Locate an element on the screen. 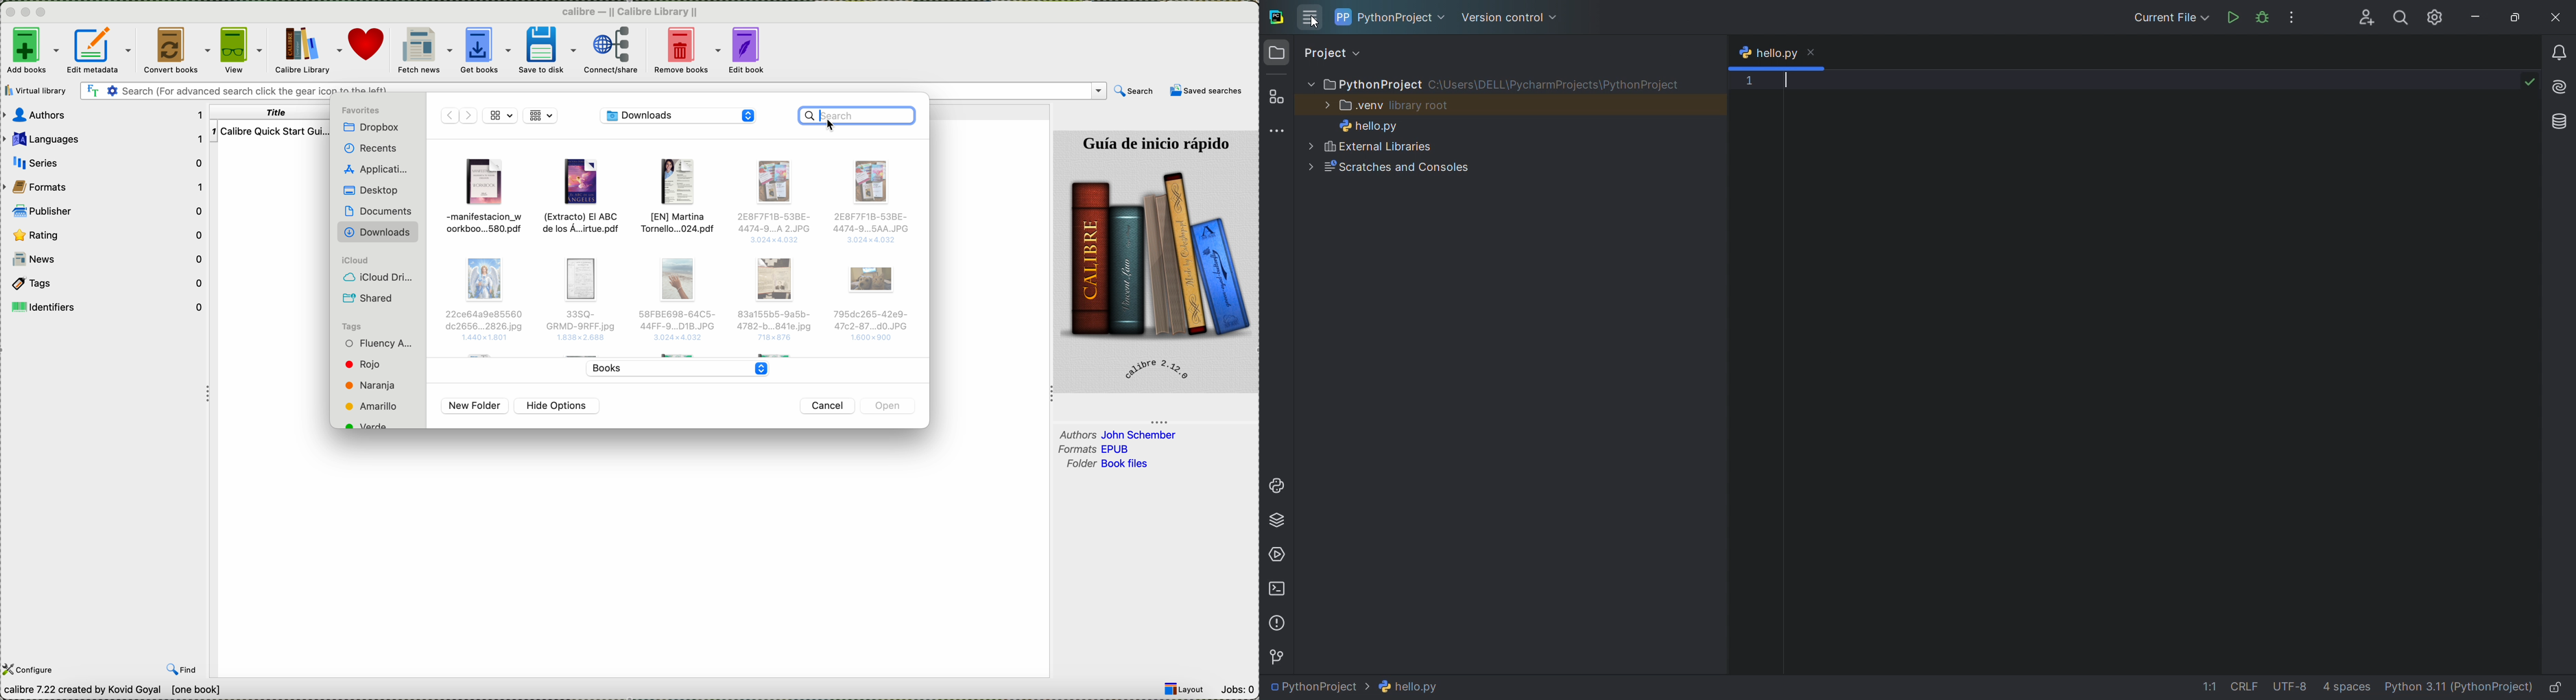  tags is located at coordinates (379, 383).